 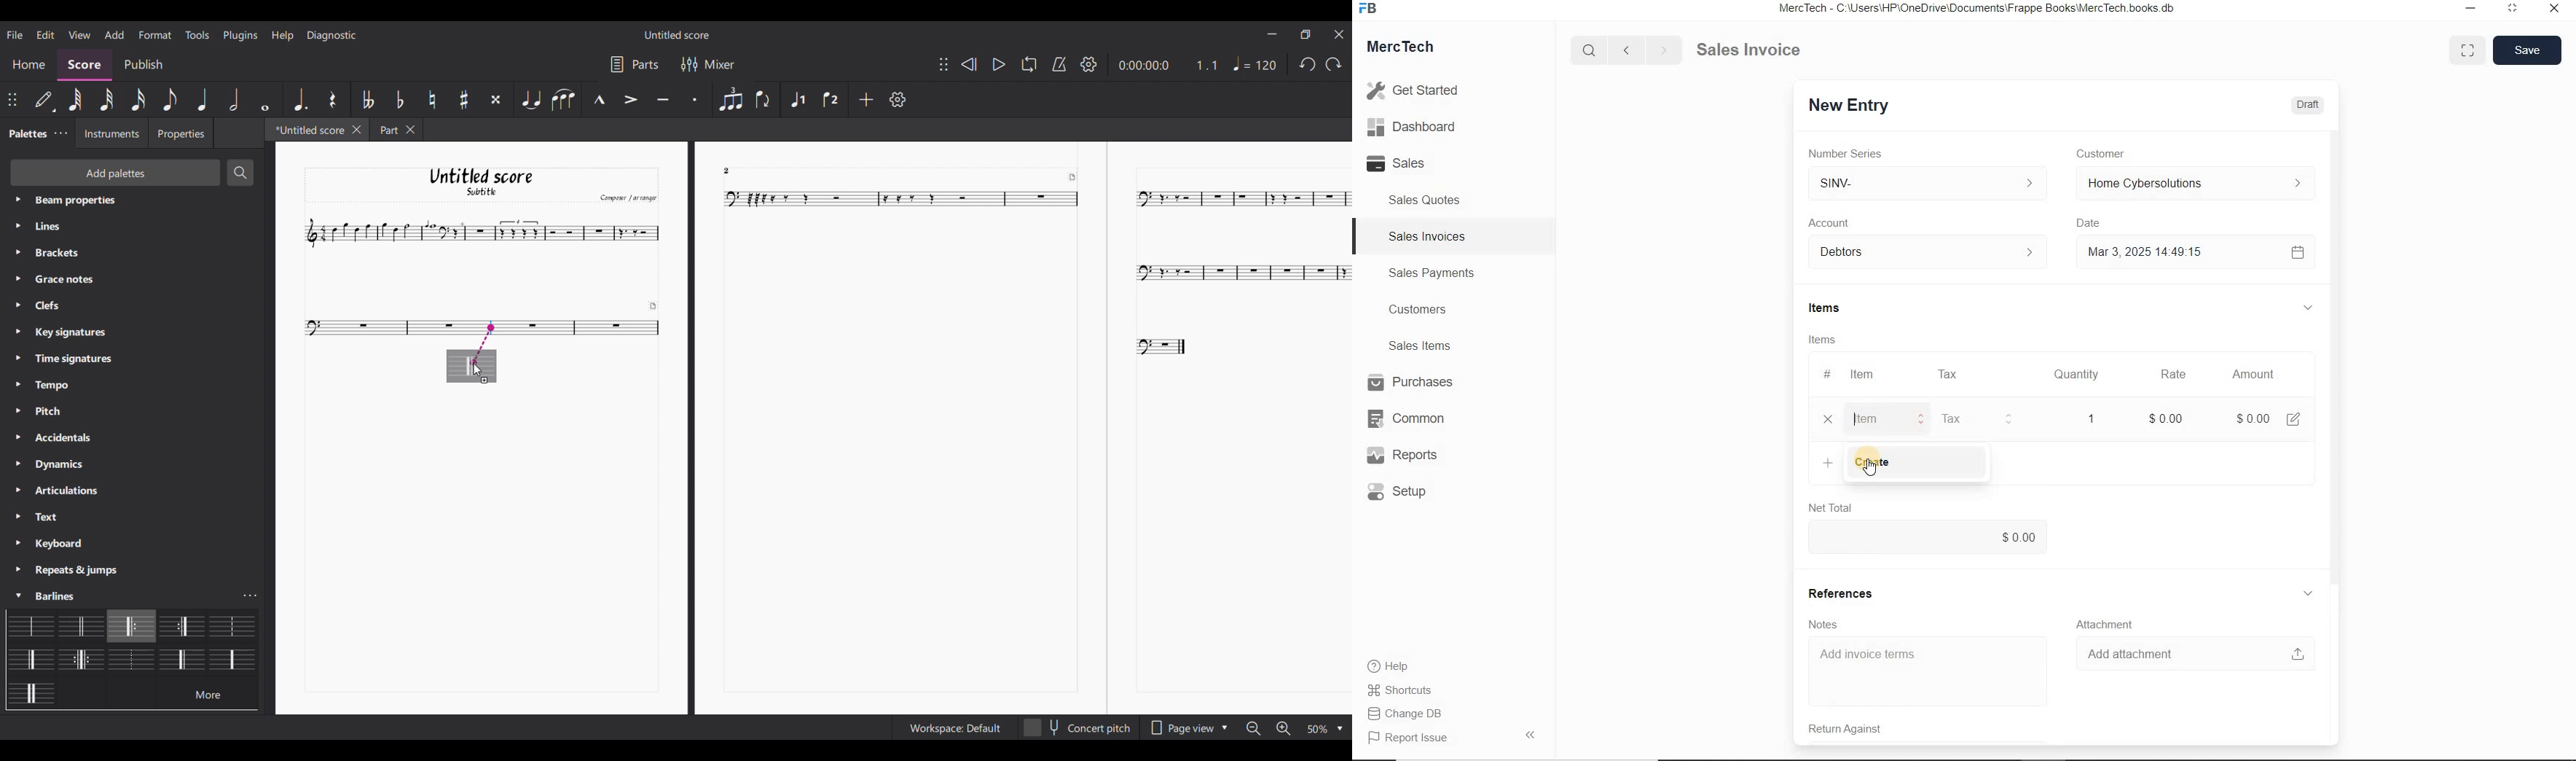 What do you see at coordinates (181, 624) in the screenshot?
I see `Barline options` at bounding box center [181, 624].